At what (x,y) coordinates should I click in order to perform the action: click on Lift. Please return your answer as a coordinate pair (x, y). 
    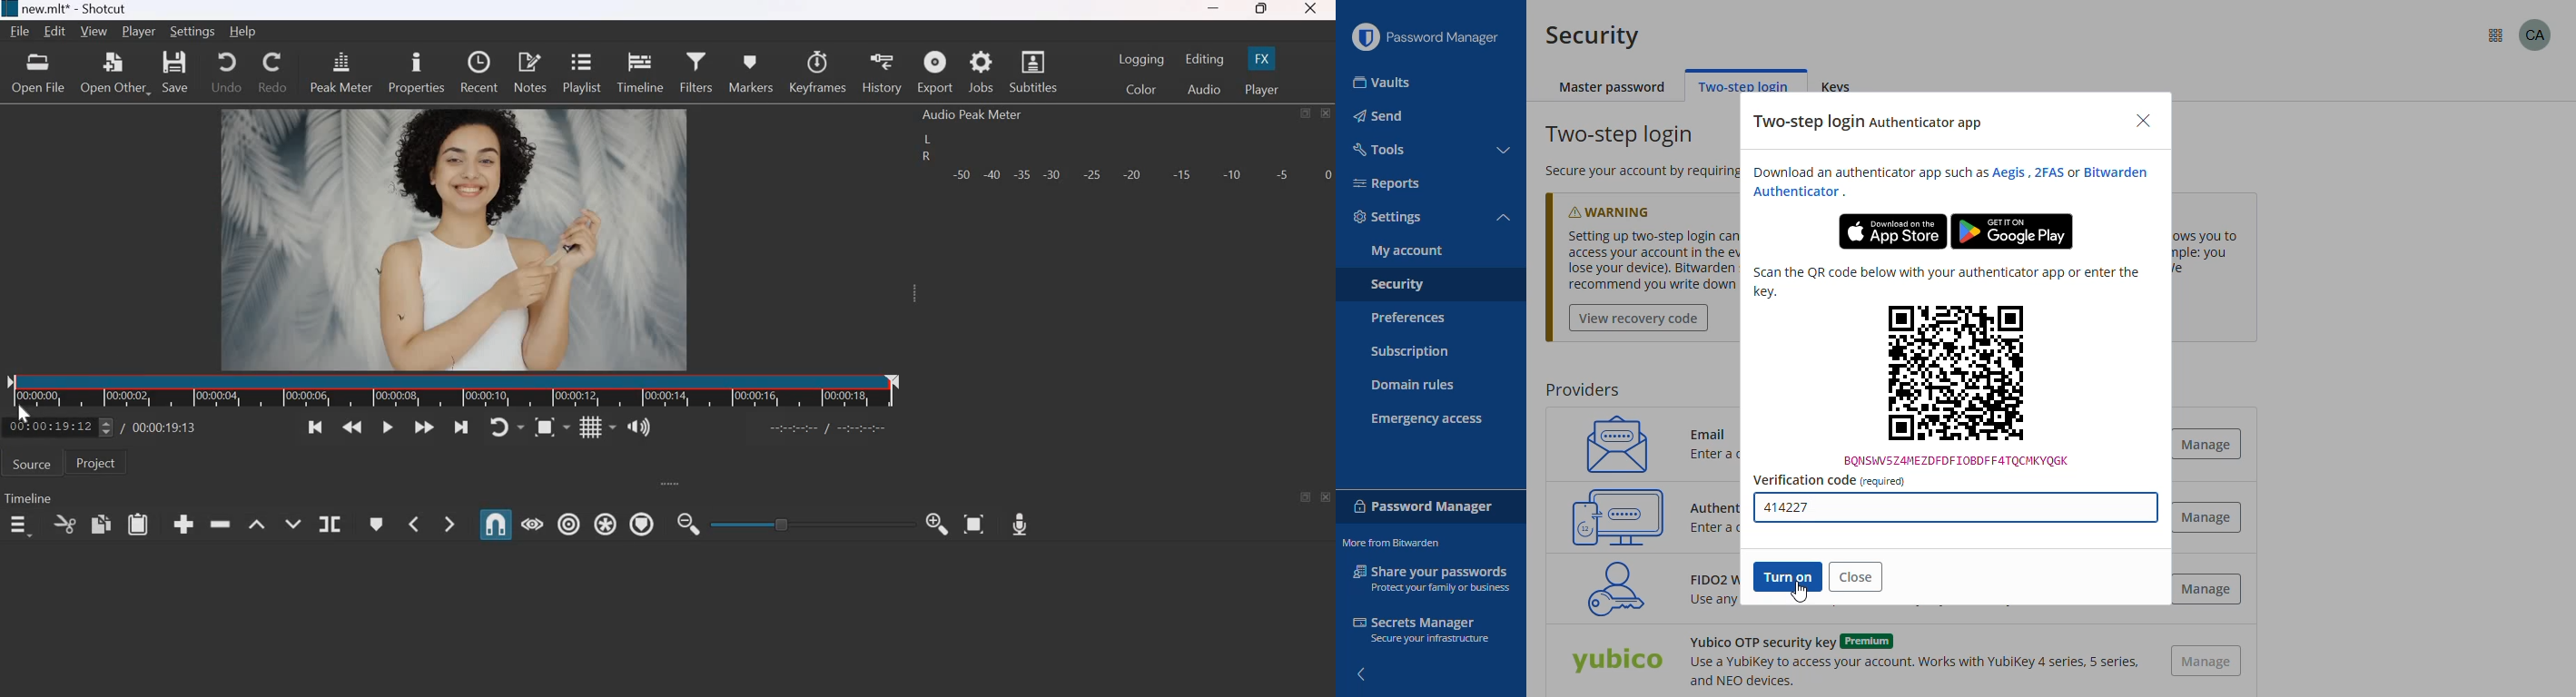
    Looking at the image, I should click on (257, 524).